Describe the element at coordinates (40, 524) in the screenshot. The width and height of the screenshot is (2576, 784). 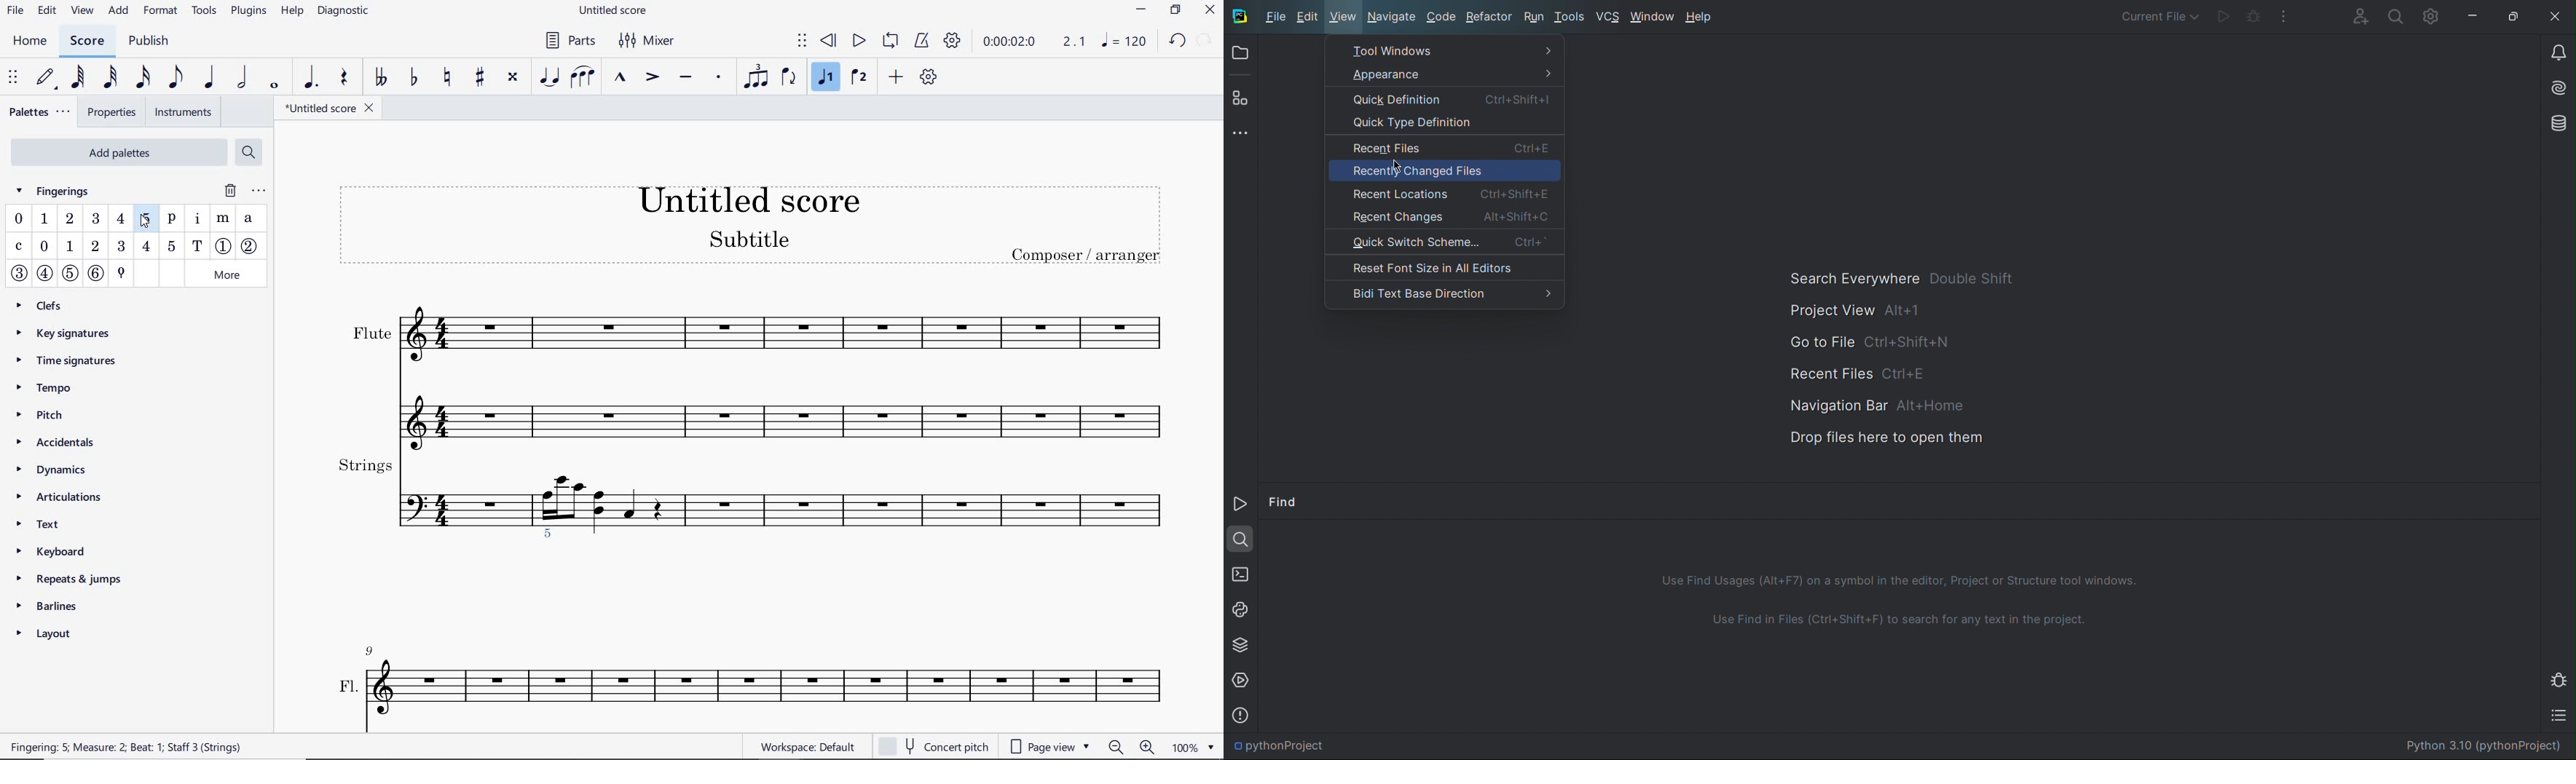
I see `text` at that location.